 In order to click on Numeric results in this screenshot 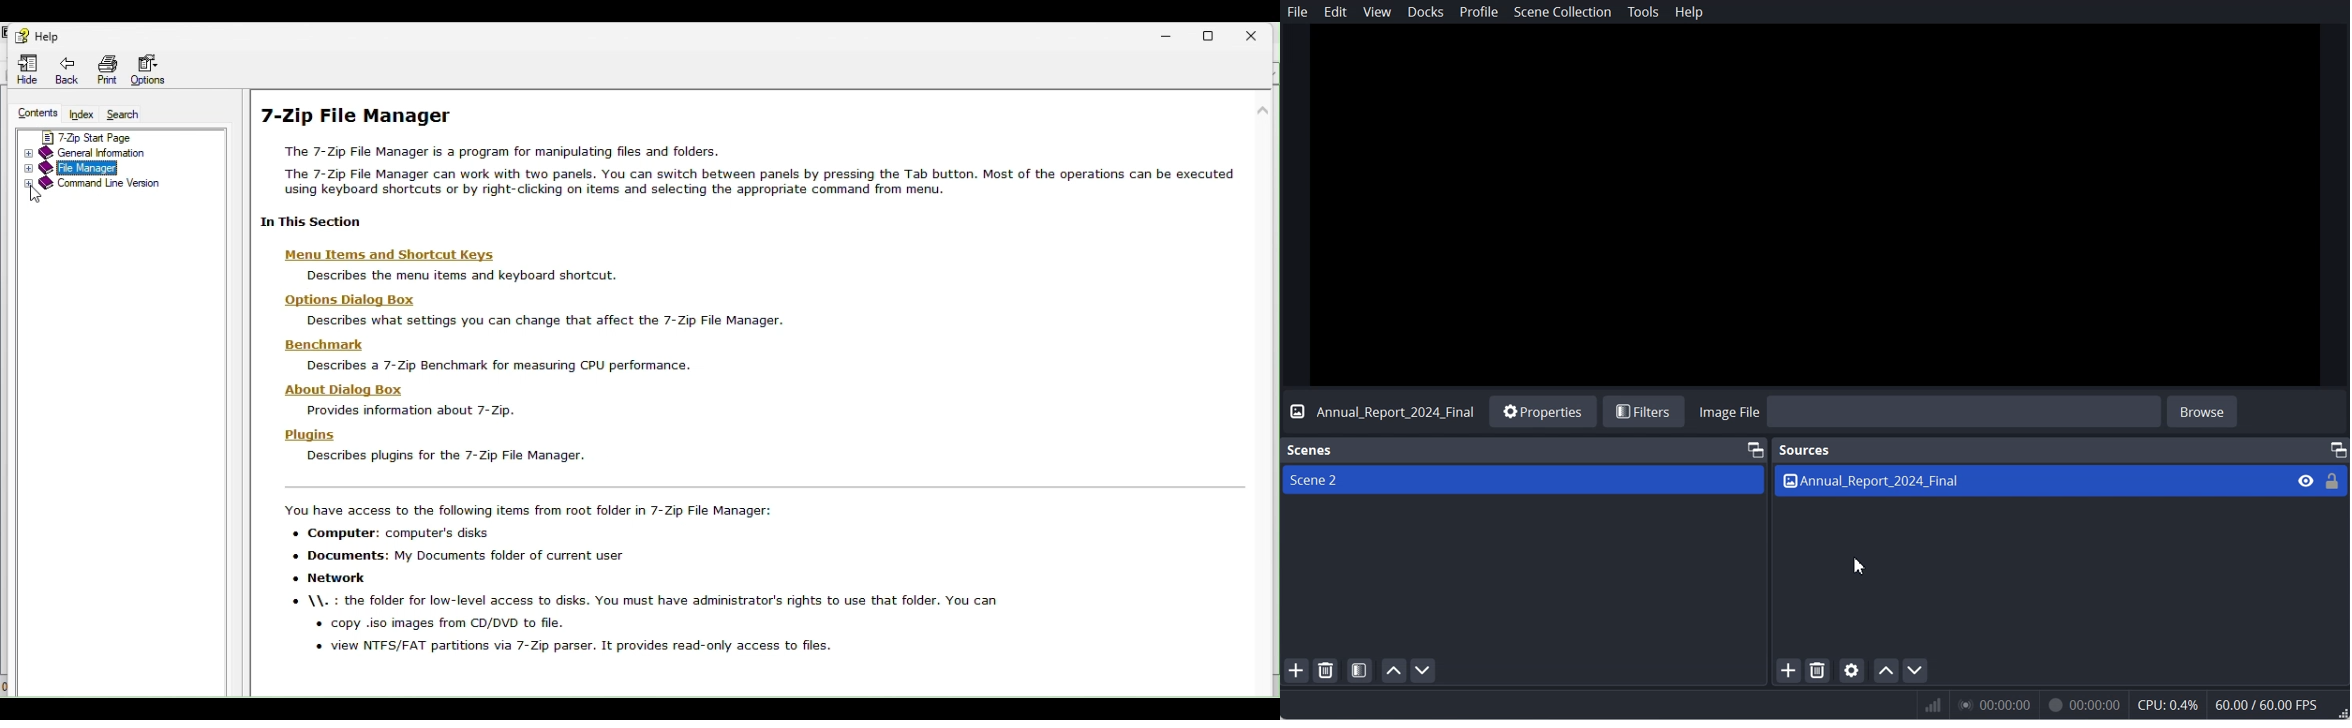, I will do `click(2133, 704)`.